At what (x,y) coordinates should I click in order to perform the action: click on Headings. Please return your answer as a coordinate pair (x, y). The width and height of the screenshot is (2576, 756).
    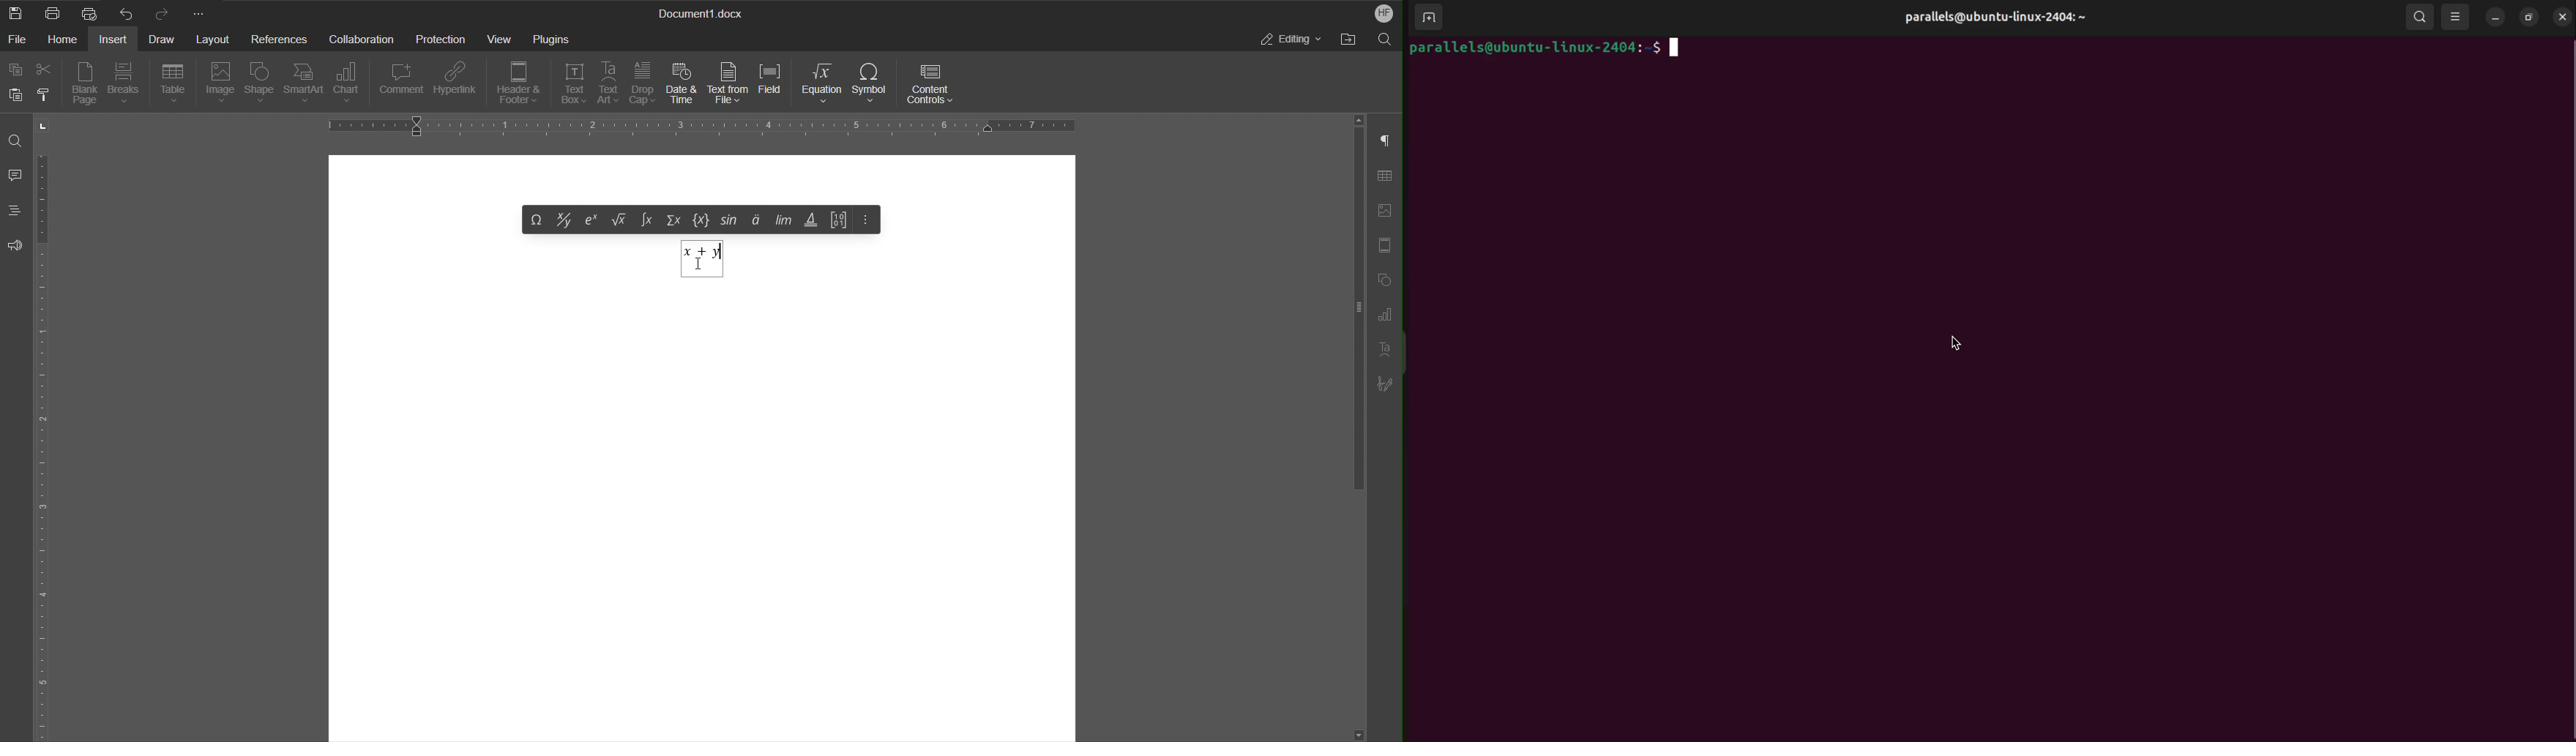
    Looking at the image, I should click on (17, 211).